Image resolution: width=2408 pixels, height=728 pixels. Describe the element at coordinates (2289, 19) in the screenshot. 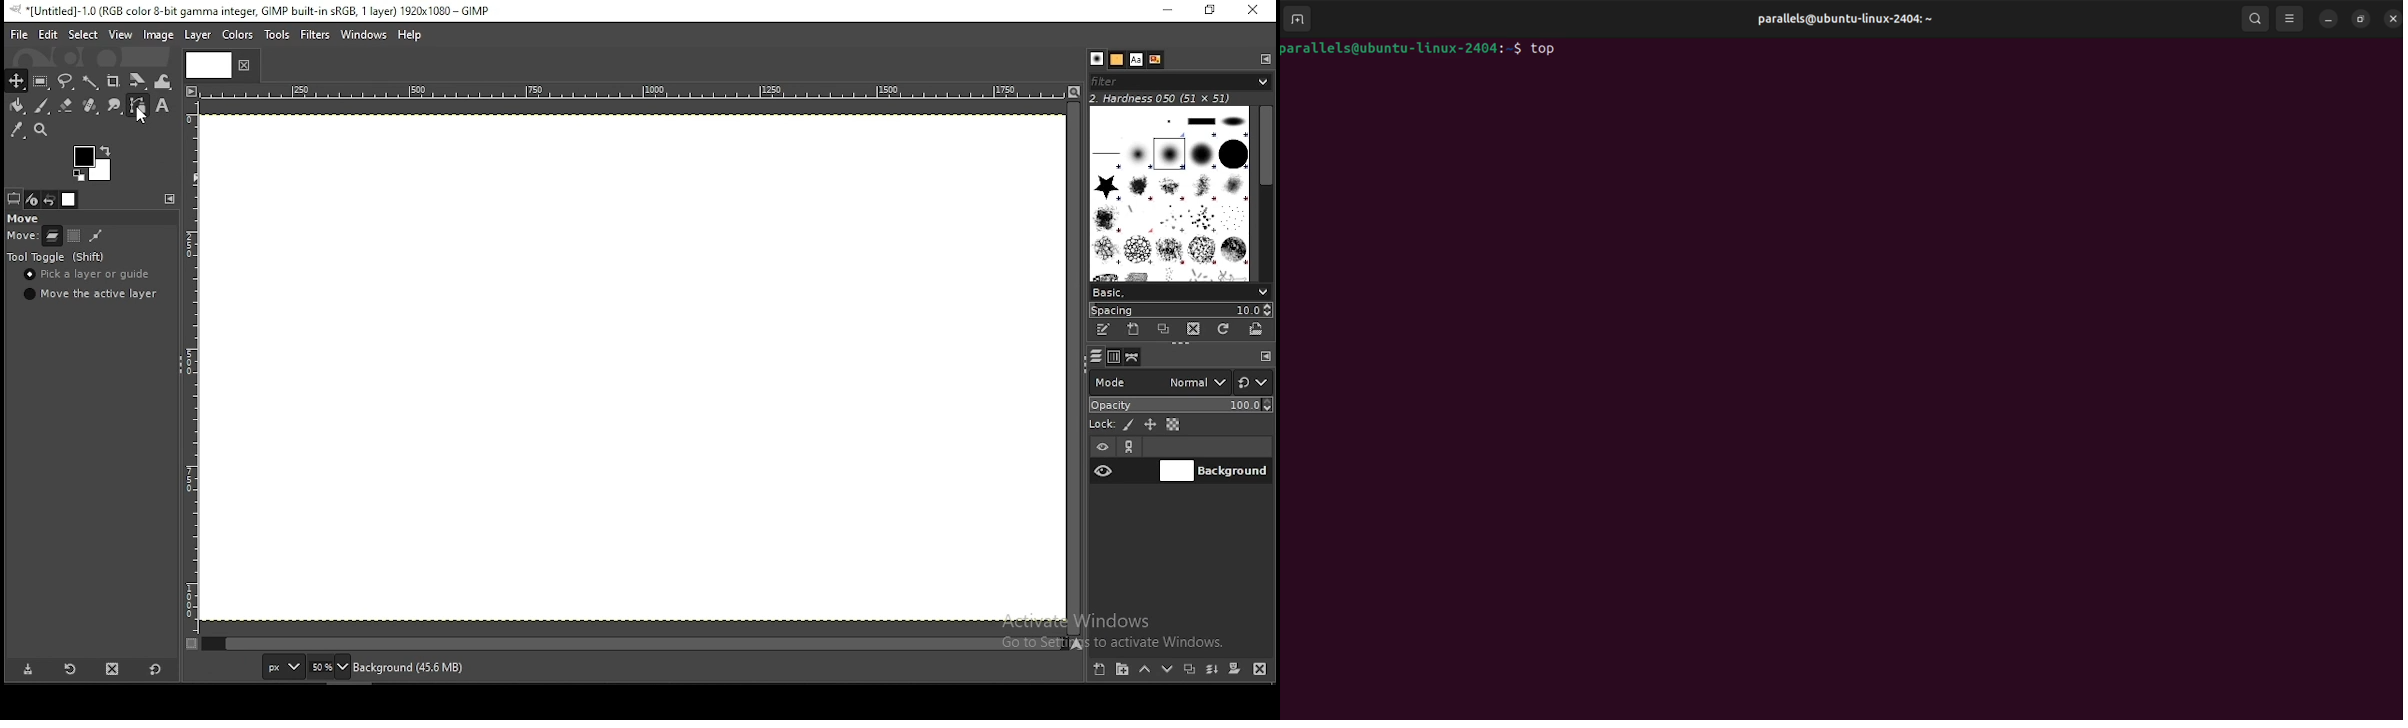

I see `viewing mode` at that location.